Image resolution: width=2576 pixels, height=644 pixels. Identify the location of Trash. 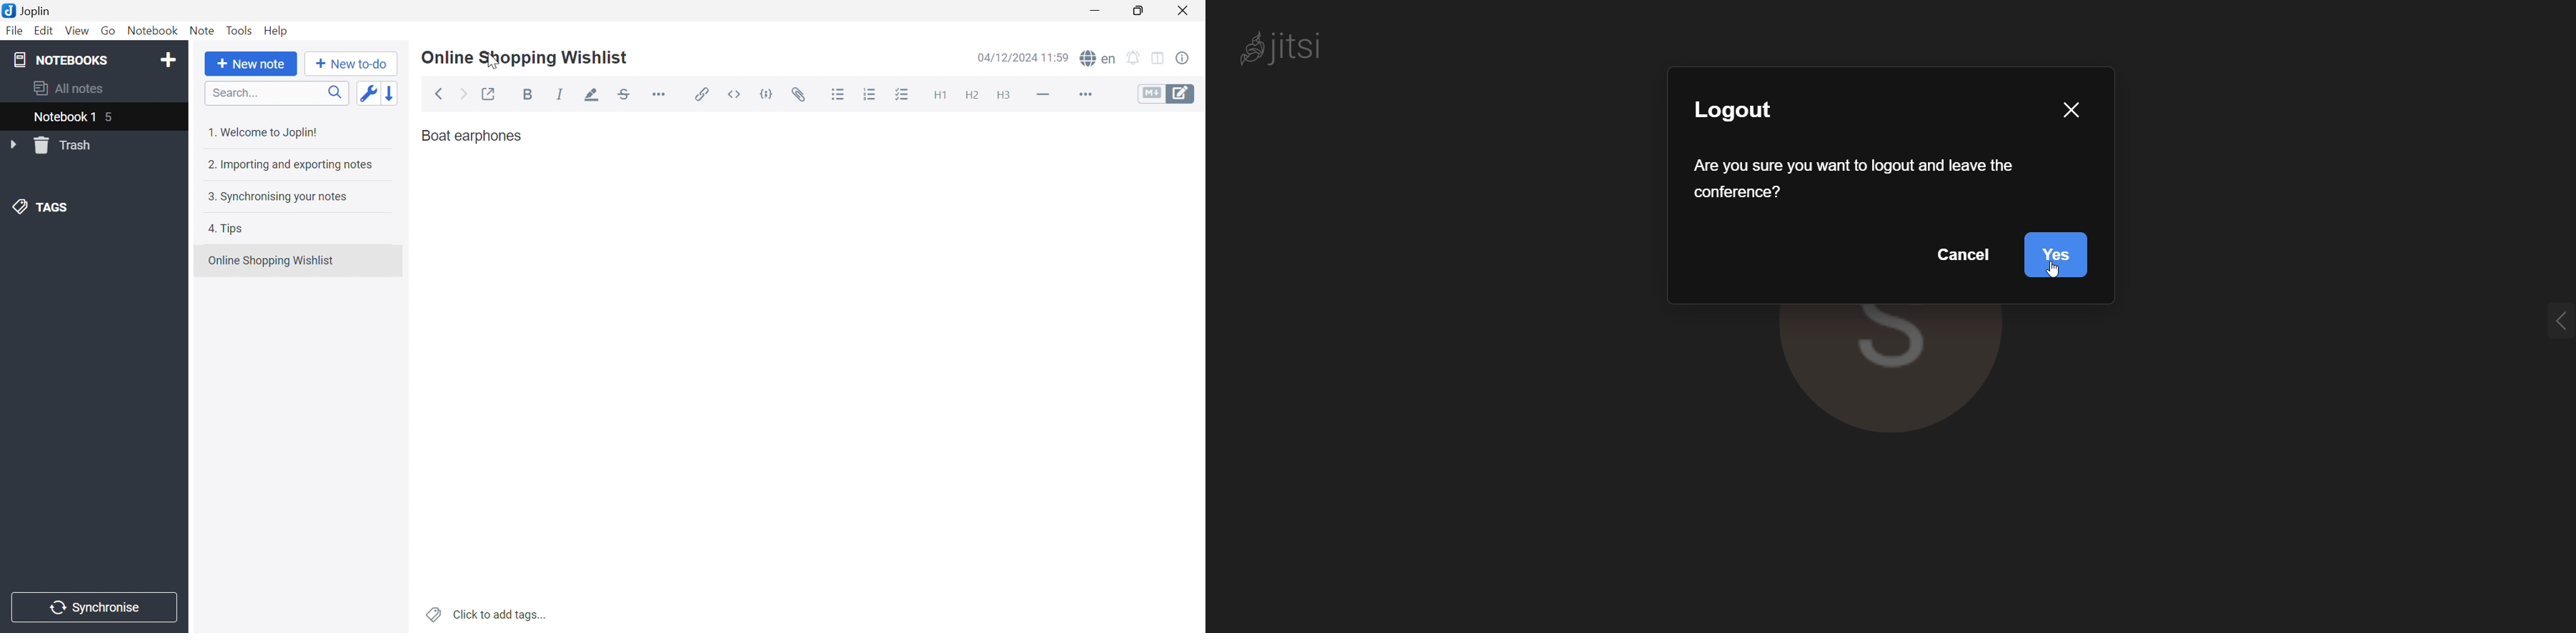
(67, 146).